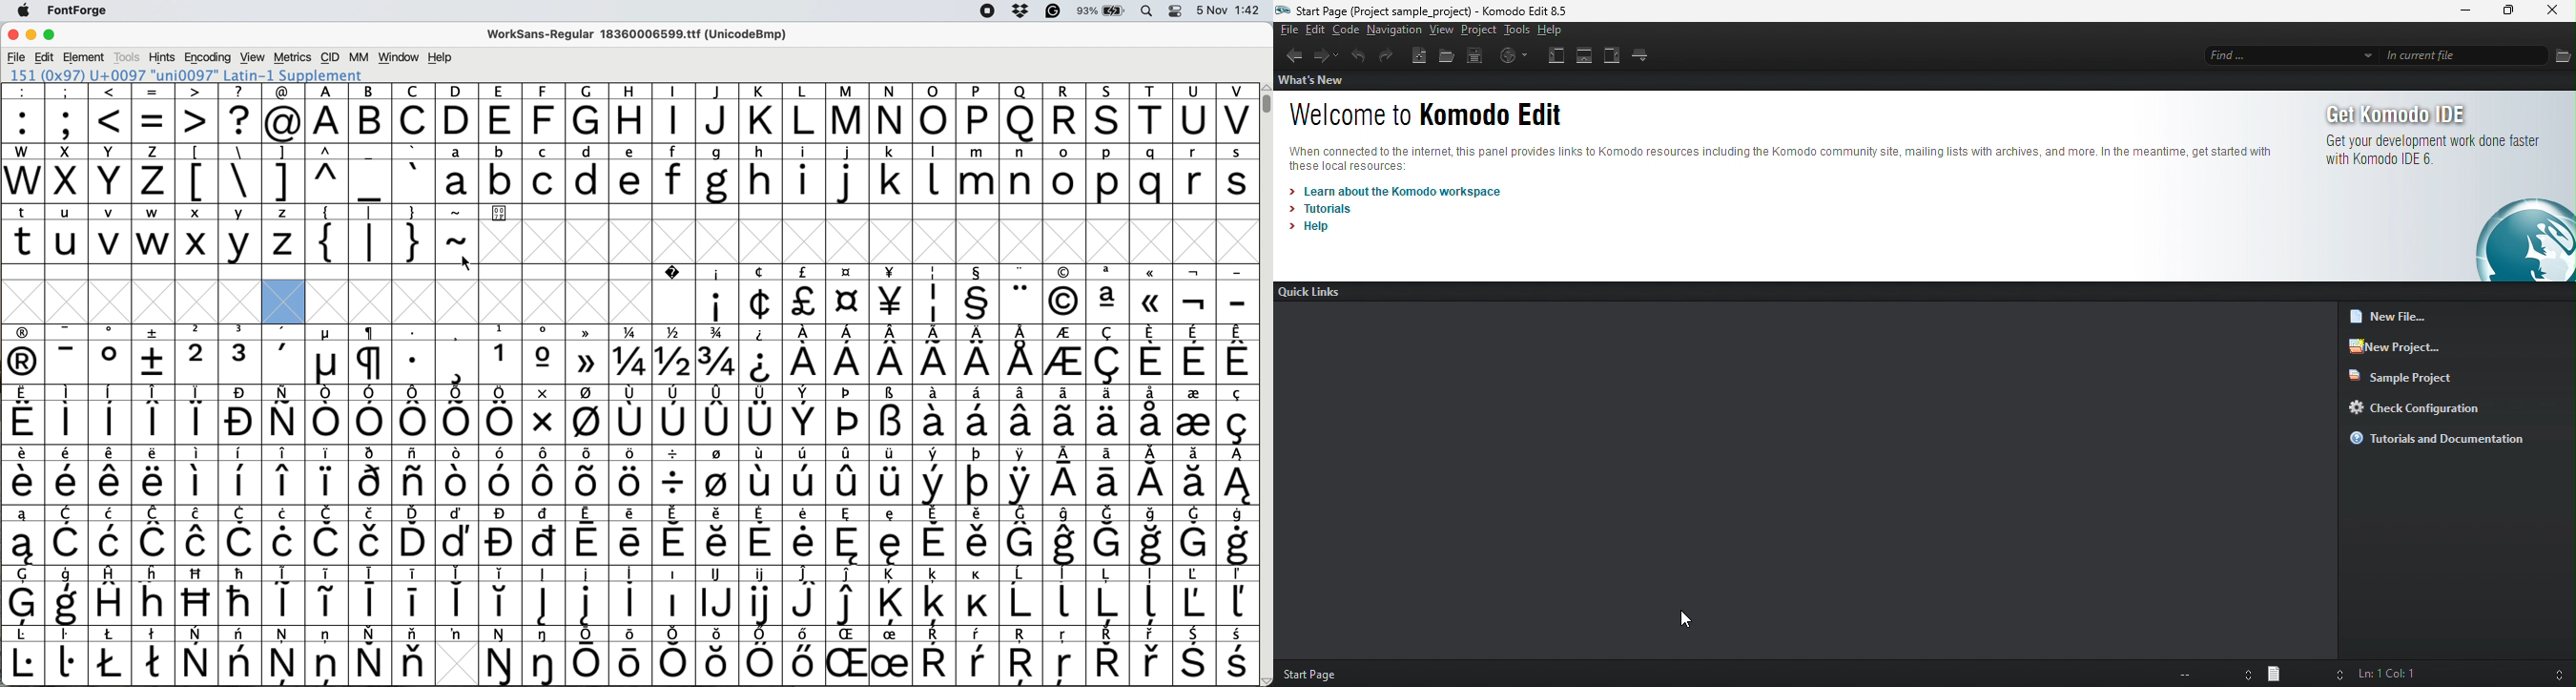  What do you see at coordinates (1319, 676) in the screenshot?
I see `start page` at bounding box center [1319, 676].